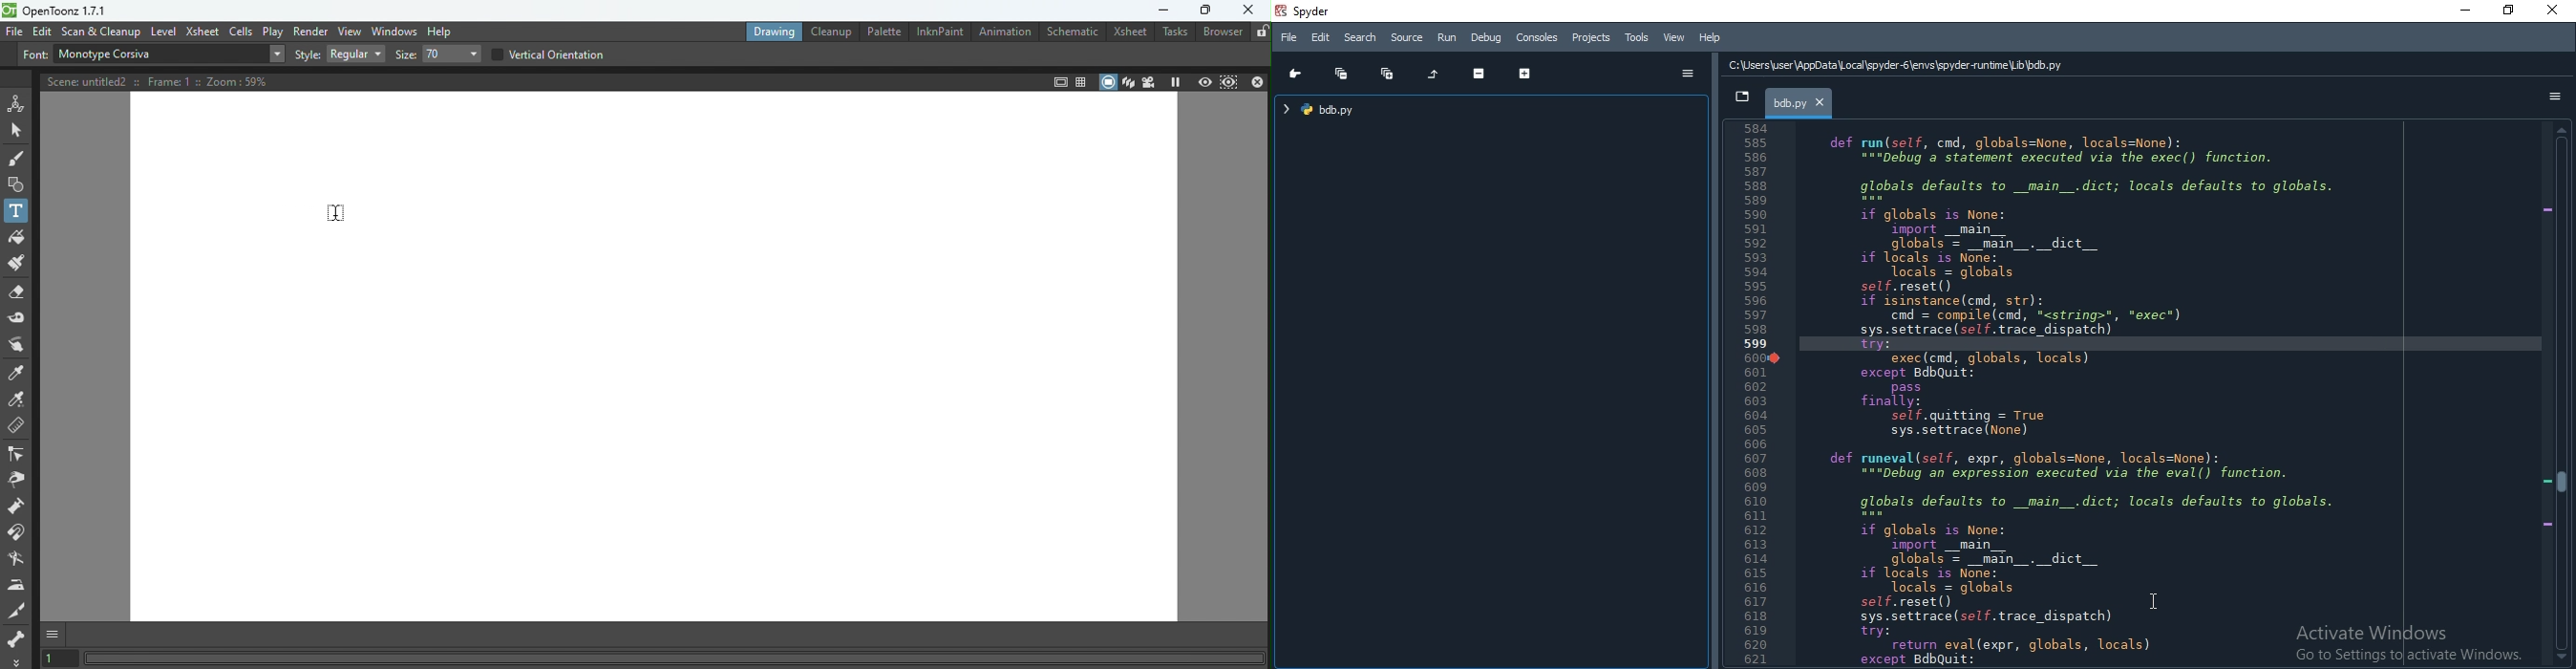 This screenshot has width=2576, height=672. Describe the element at coordinates (883, 33) in the screenshot. I see `Palette` at that location.